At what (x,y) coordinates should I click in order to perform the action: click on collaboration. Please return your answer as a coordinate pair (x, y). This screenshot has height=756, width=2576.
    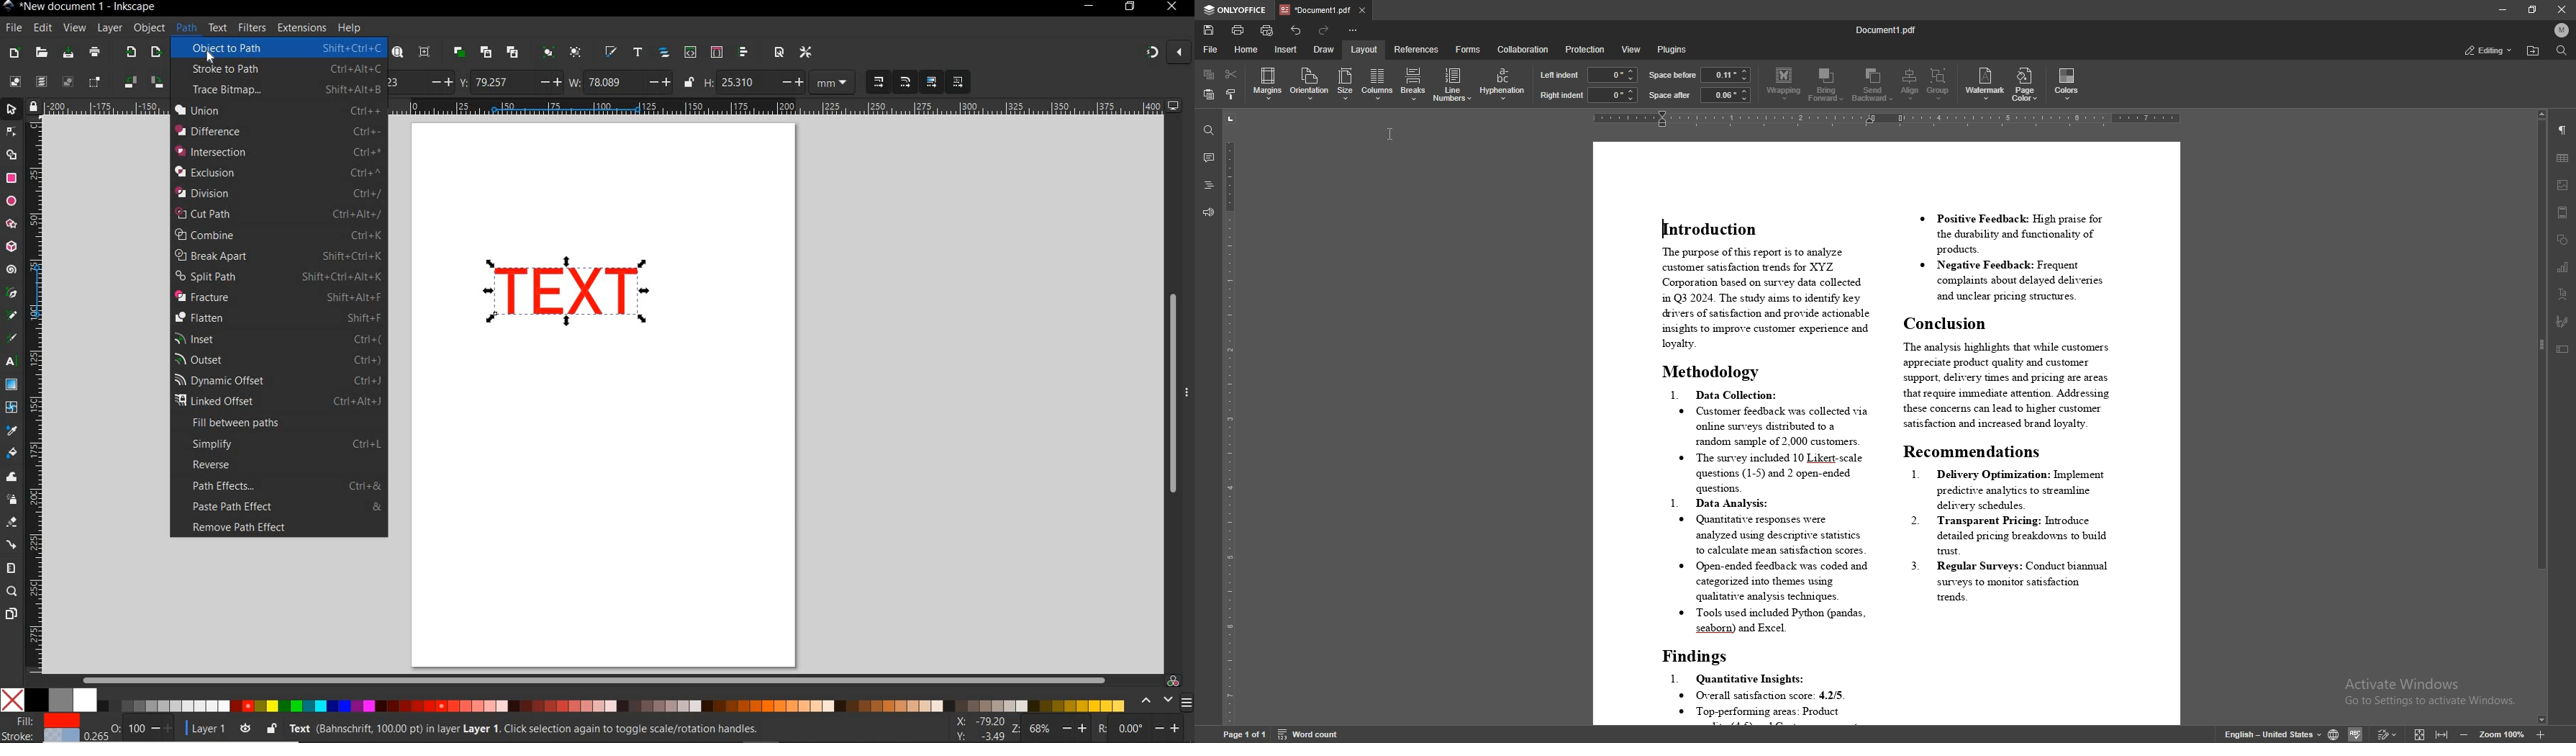
    Looking at the image, I should click on (1523, 49).